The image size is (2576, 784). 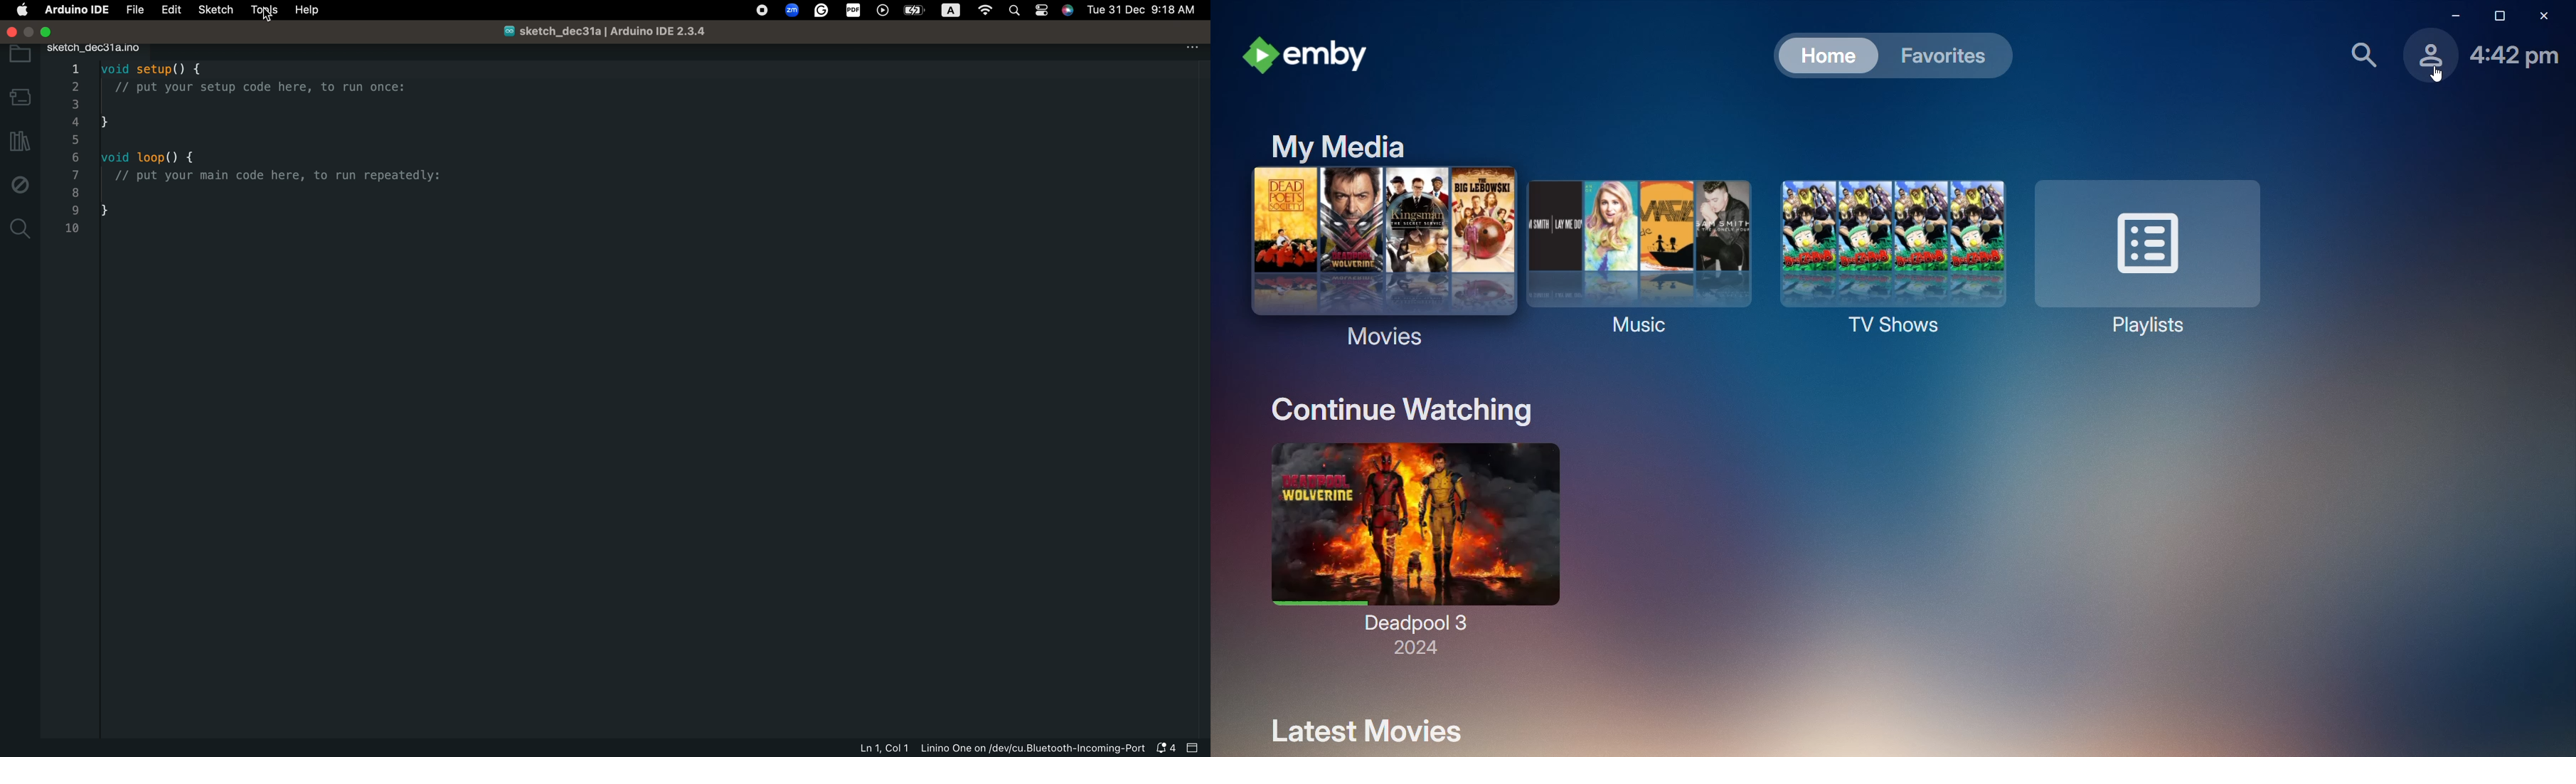 I want to click on library manager, so click(x=20, y=140).